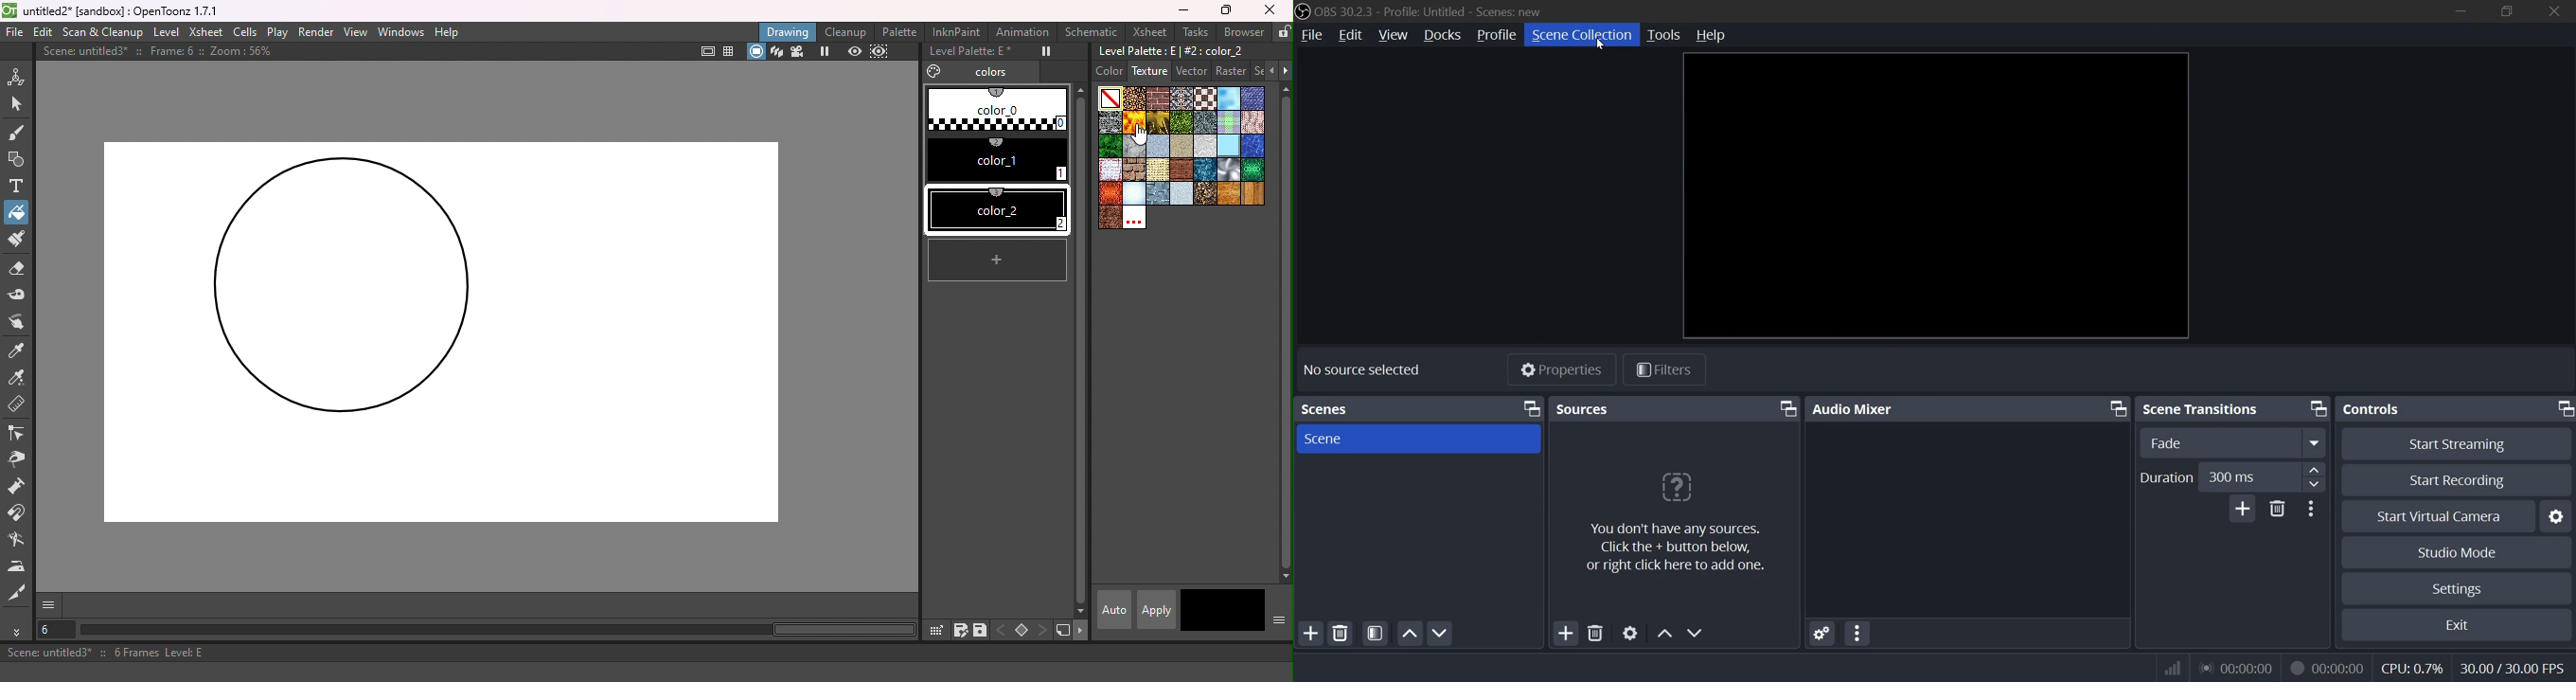 Image resolution: width=2576 pixels, height=700 pixels. Describe the element at coordinates (1696, 633) in the screenshot. I see `down` at that location.